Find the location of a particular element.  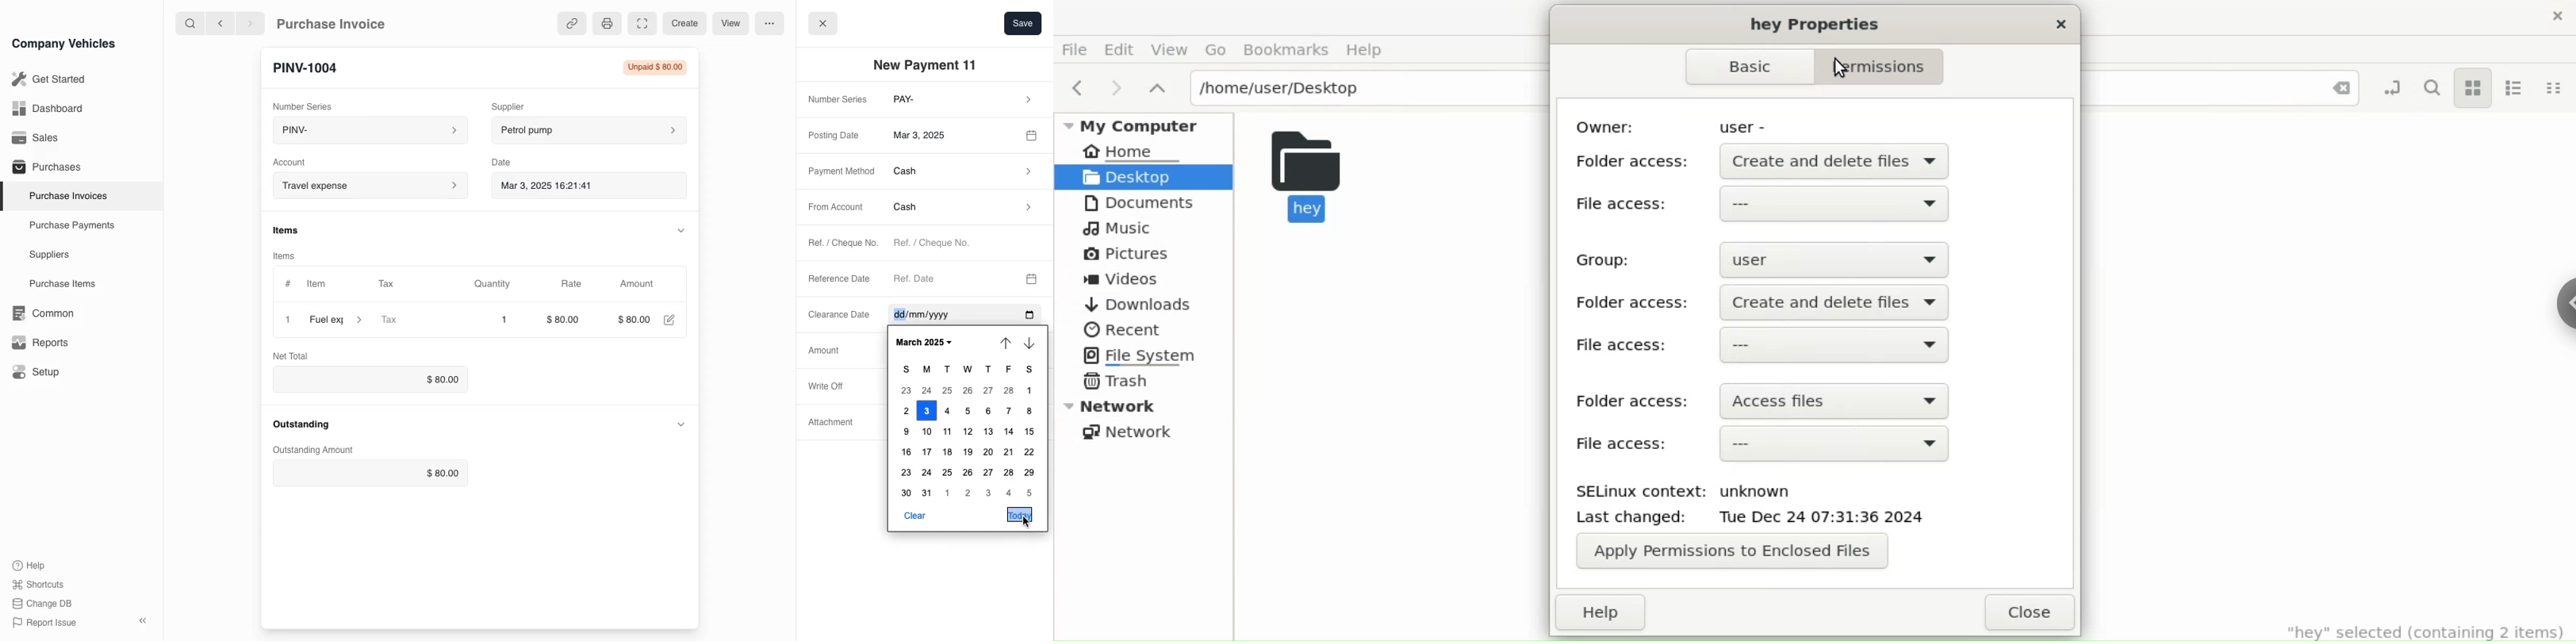

Posting Date is located at coordinates (836, 134).